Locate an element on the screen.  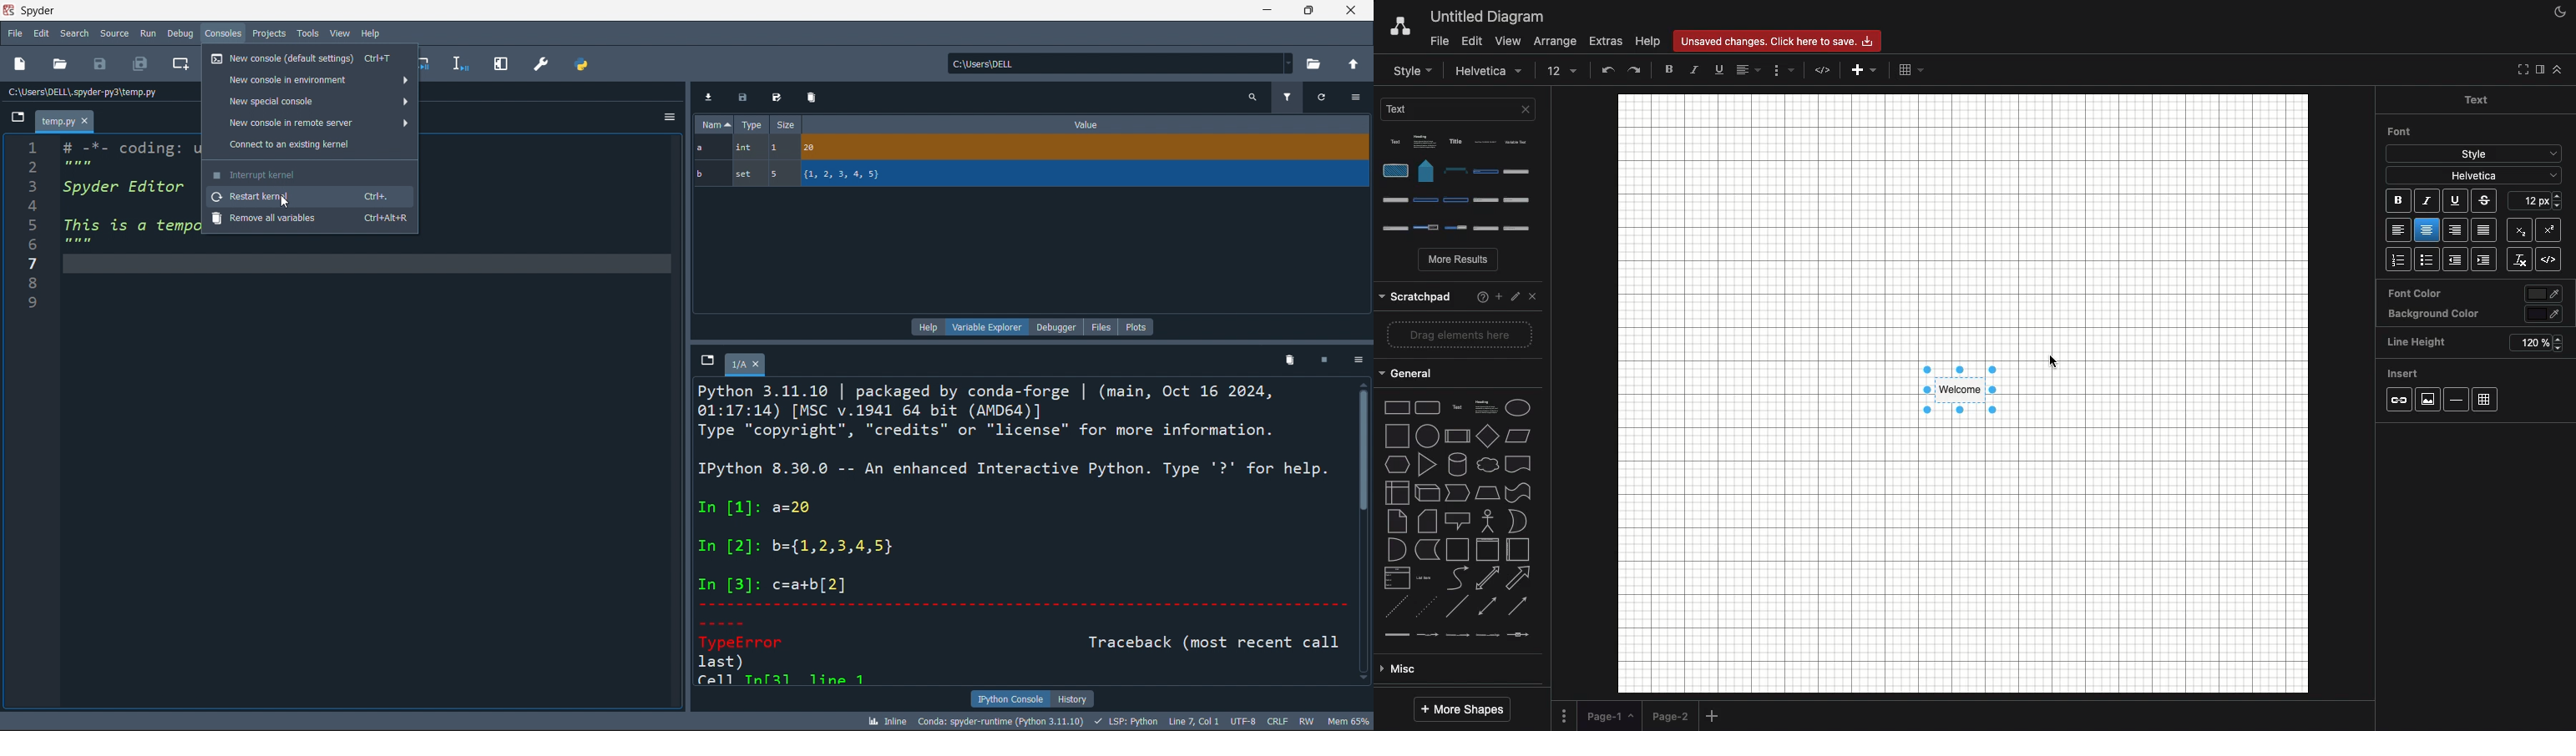
Duplicate is located at coordinates (1784, 71).